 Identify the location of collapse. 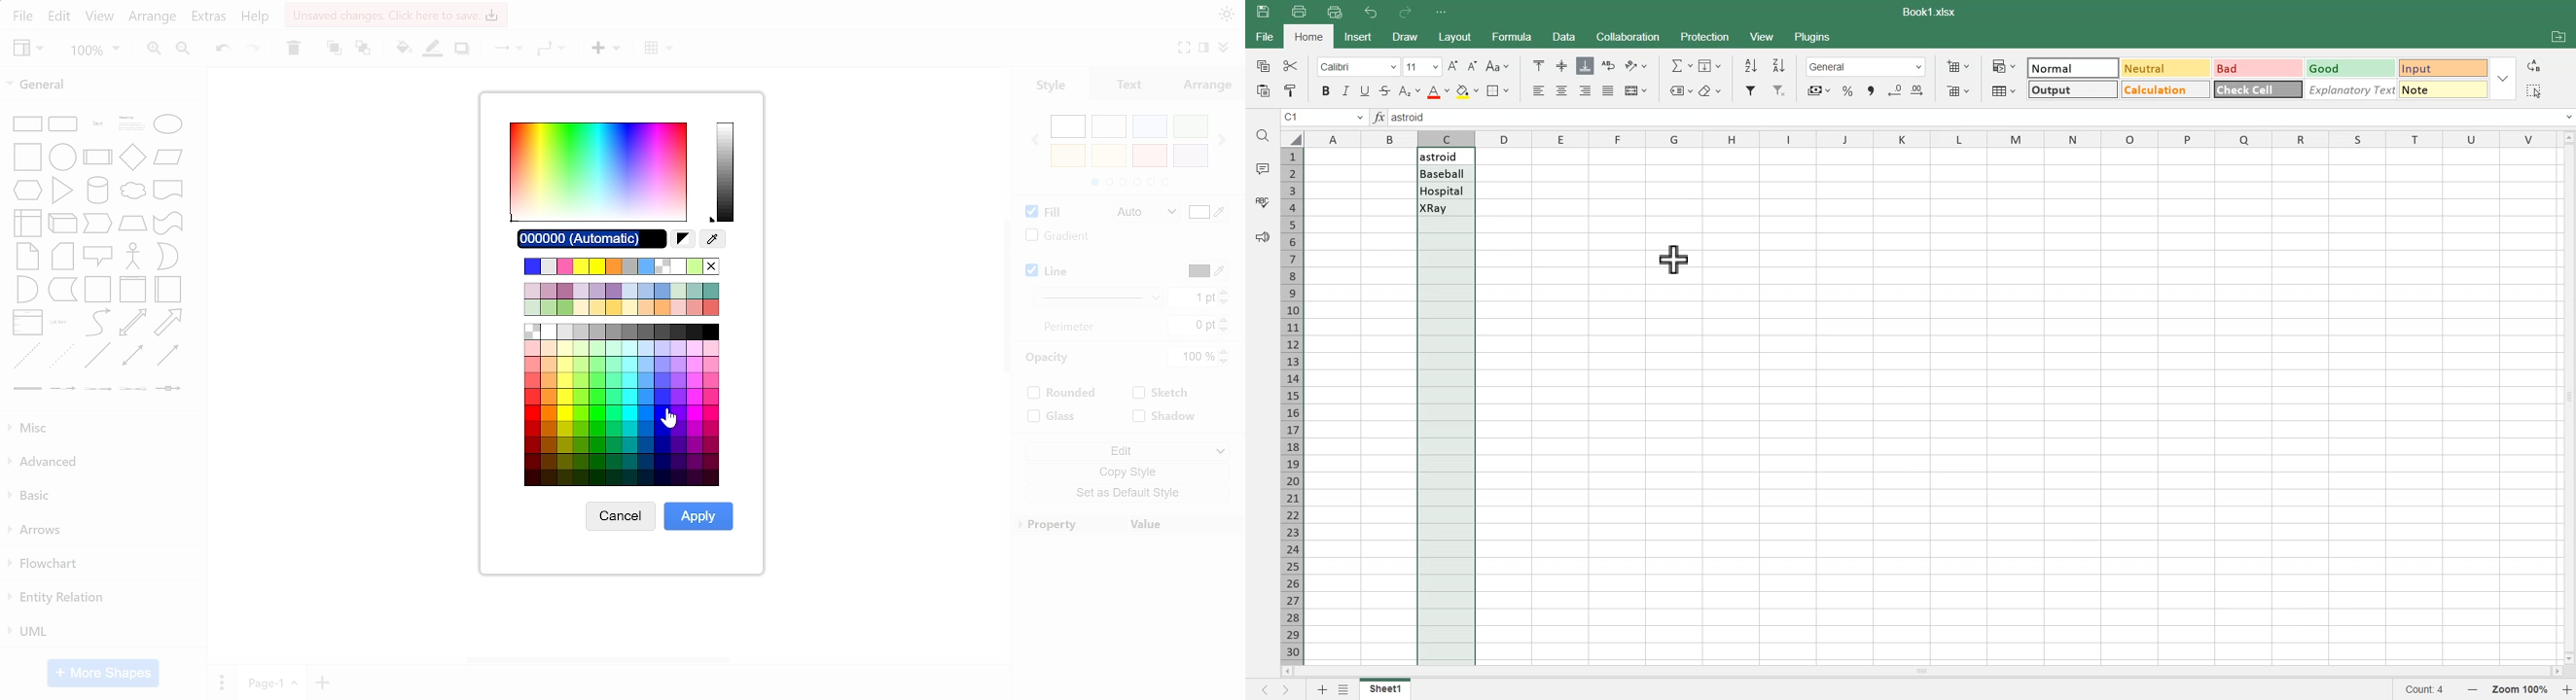
(1204, 50).